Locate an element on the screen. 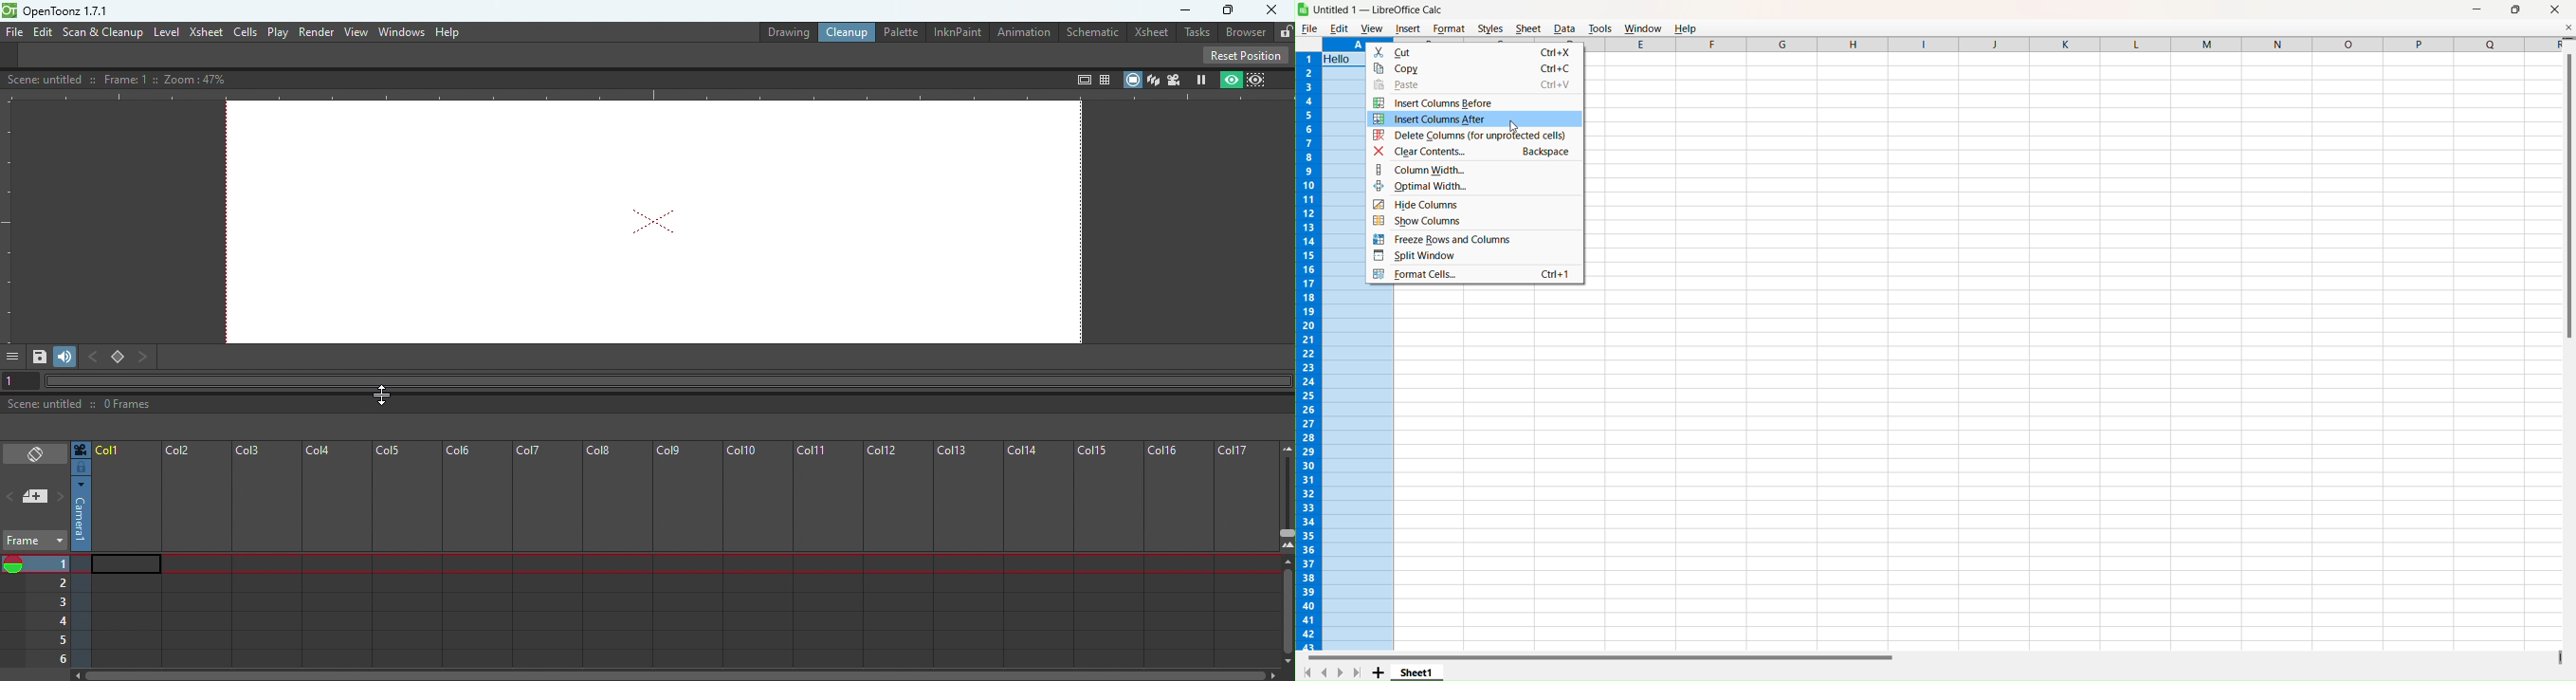 The width and height of the screenshot is (2576, 700). 1 is located at coordinates (14, 377).